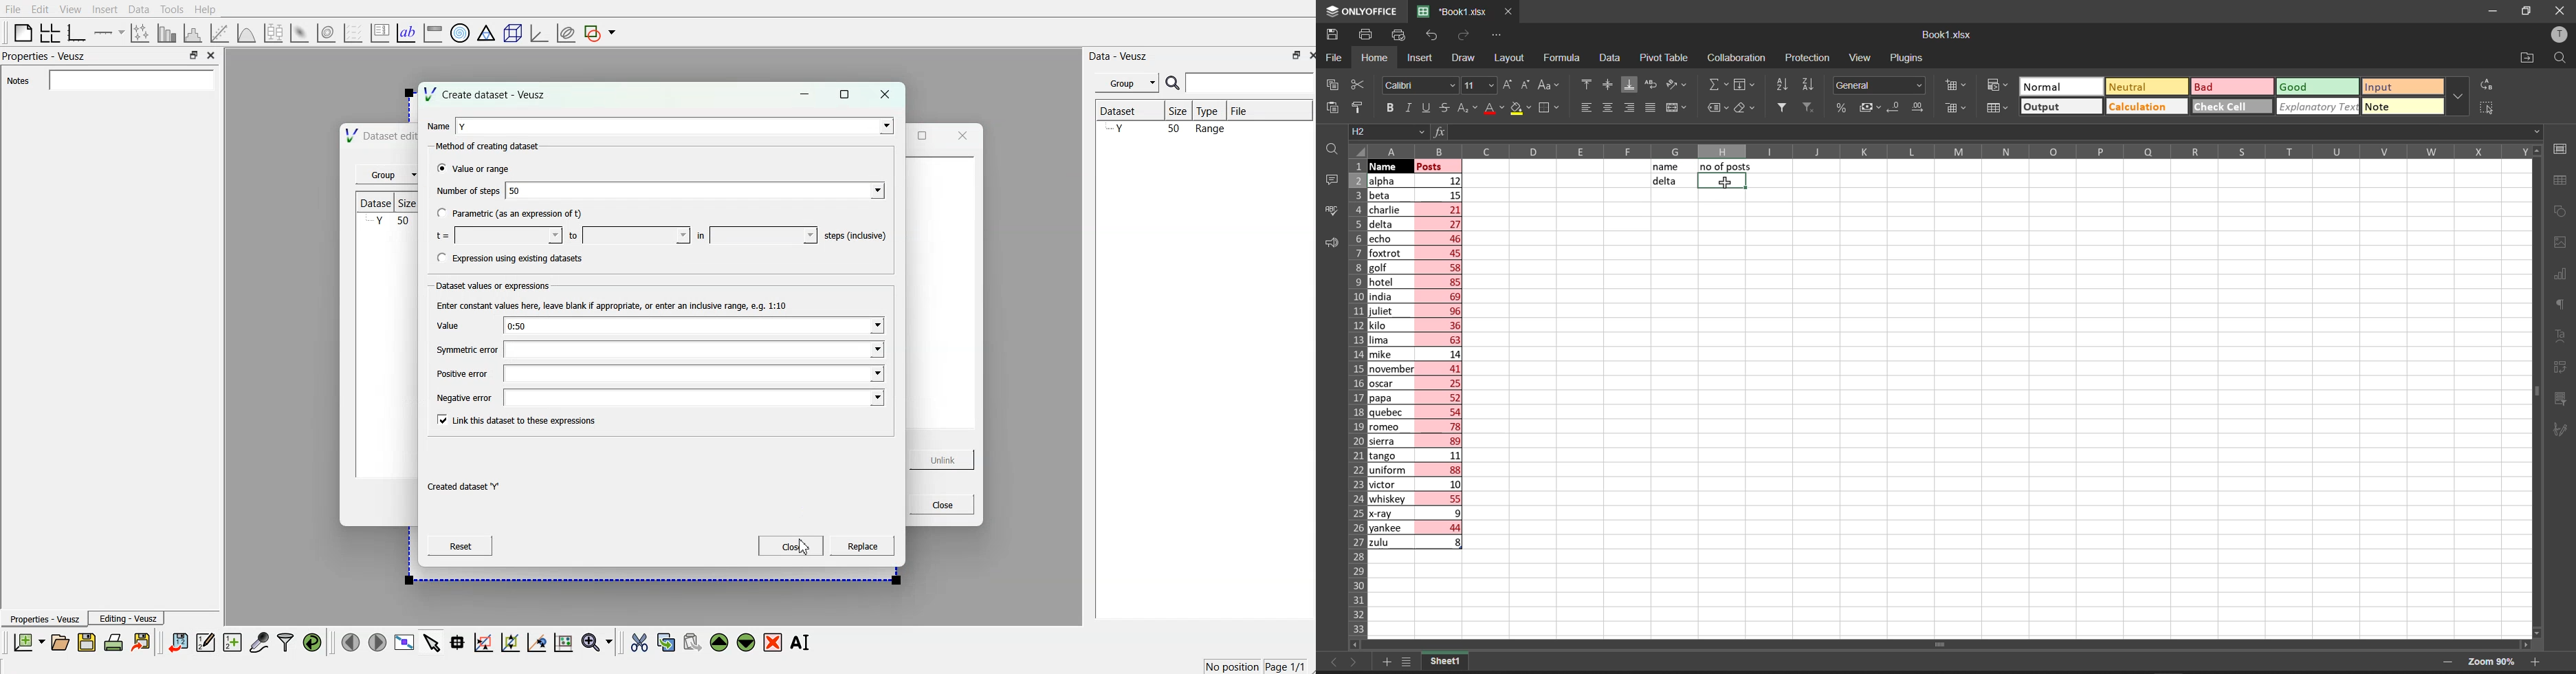 The height and width of the screenshot is (700, 2576). What do you see at coordinates (1424, 106) in the screenshot?
I see `underline` at bounding box center [1424, 106].